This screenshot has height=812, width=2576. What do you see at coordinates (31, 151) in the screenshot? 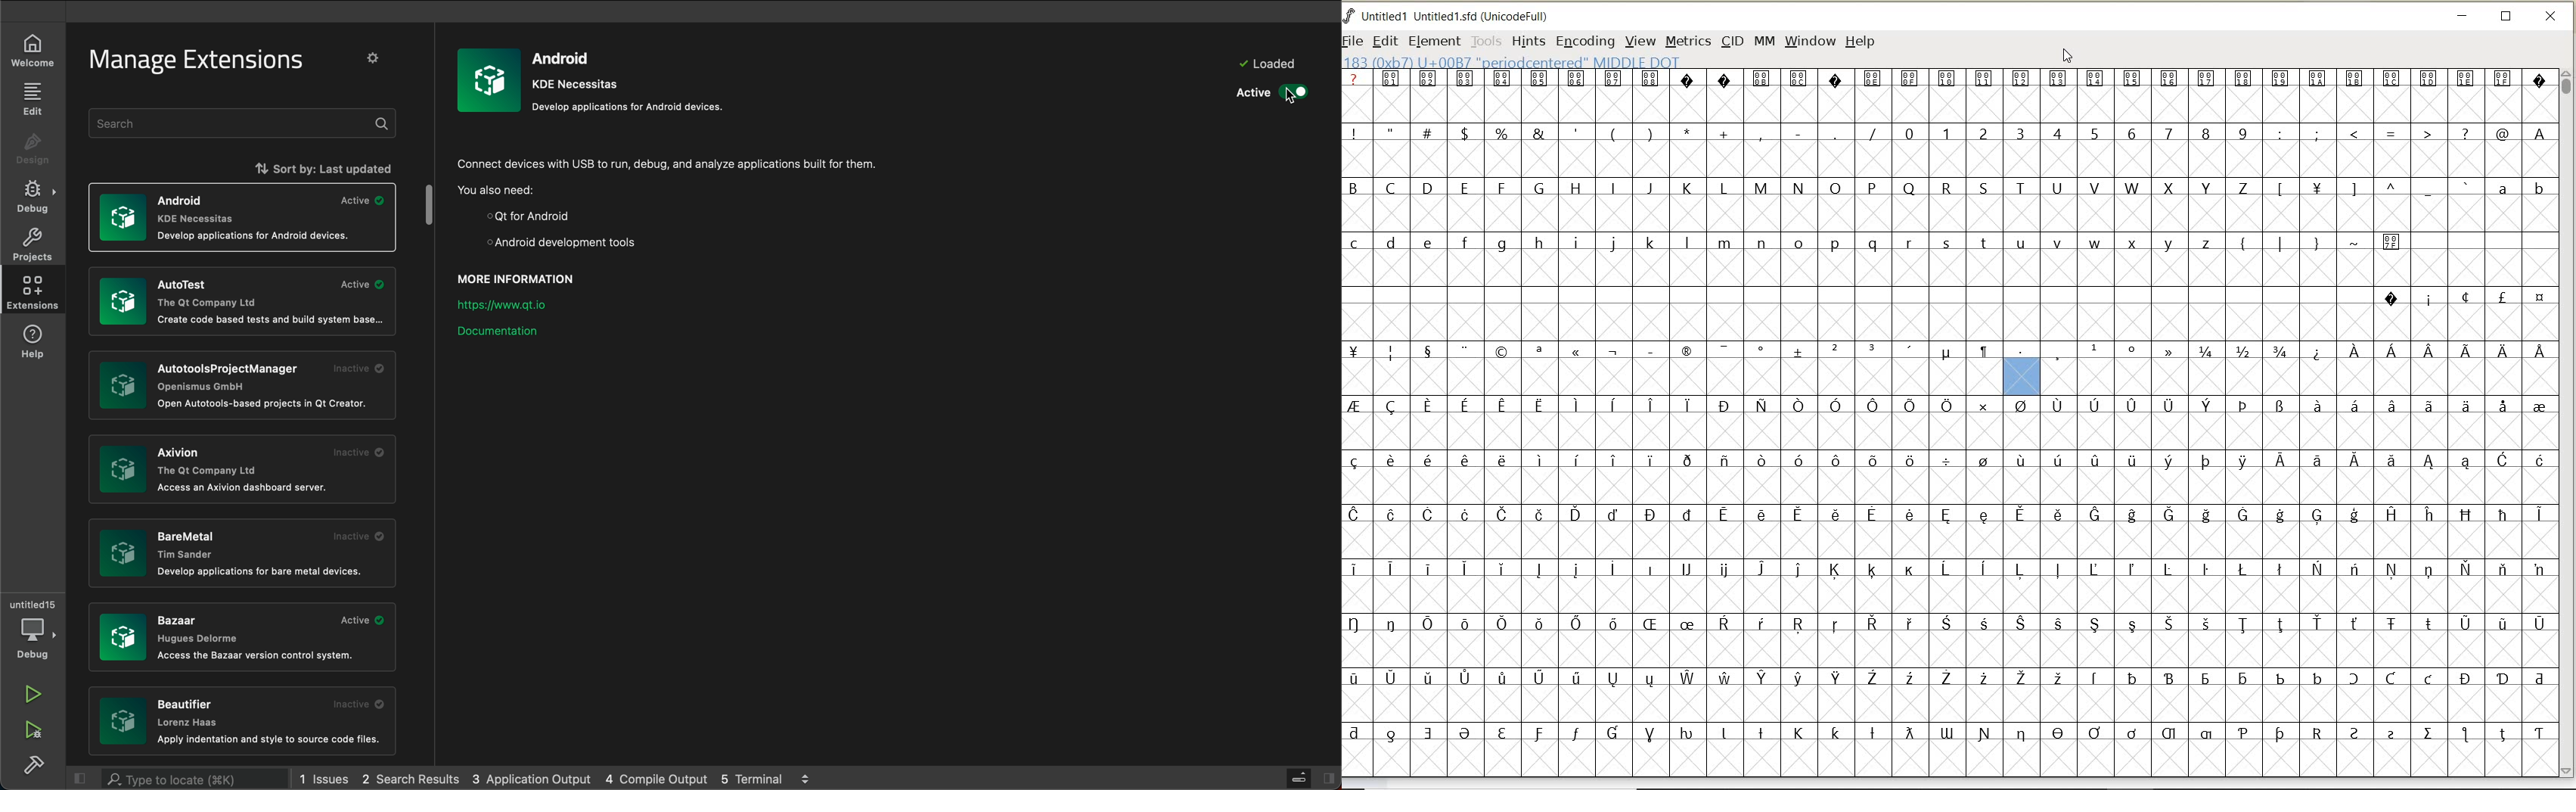
I see `design` at bounding box center [31, 151].